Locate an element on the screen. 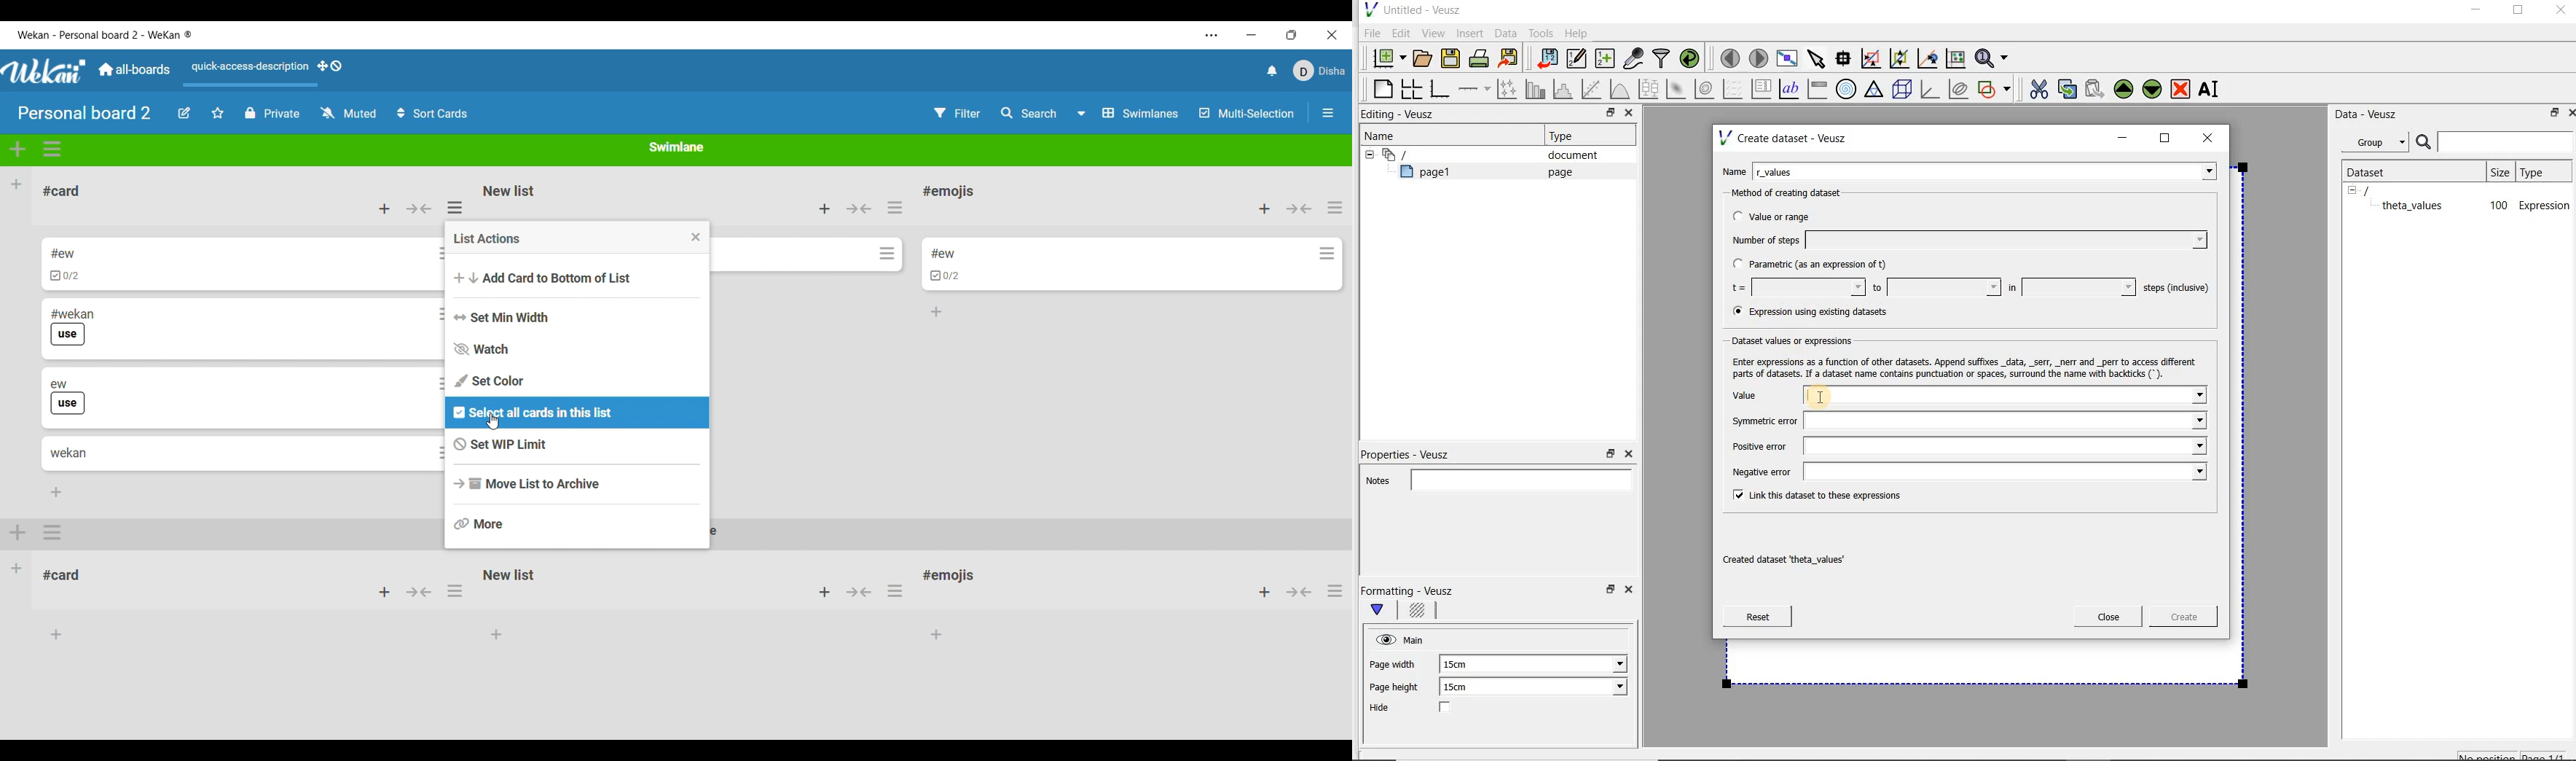  Add card to top of list is located at coordinates (385, 209).